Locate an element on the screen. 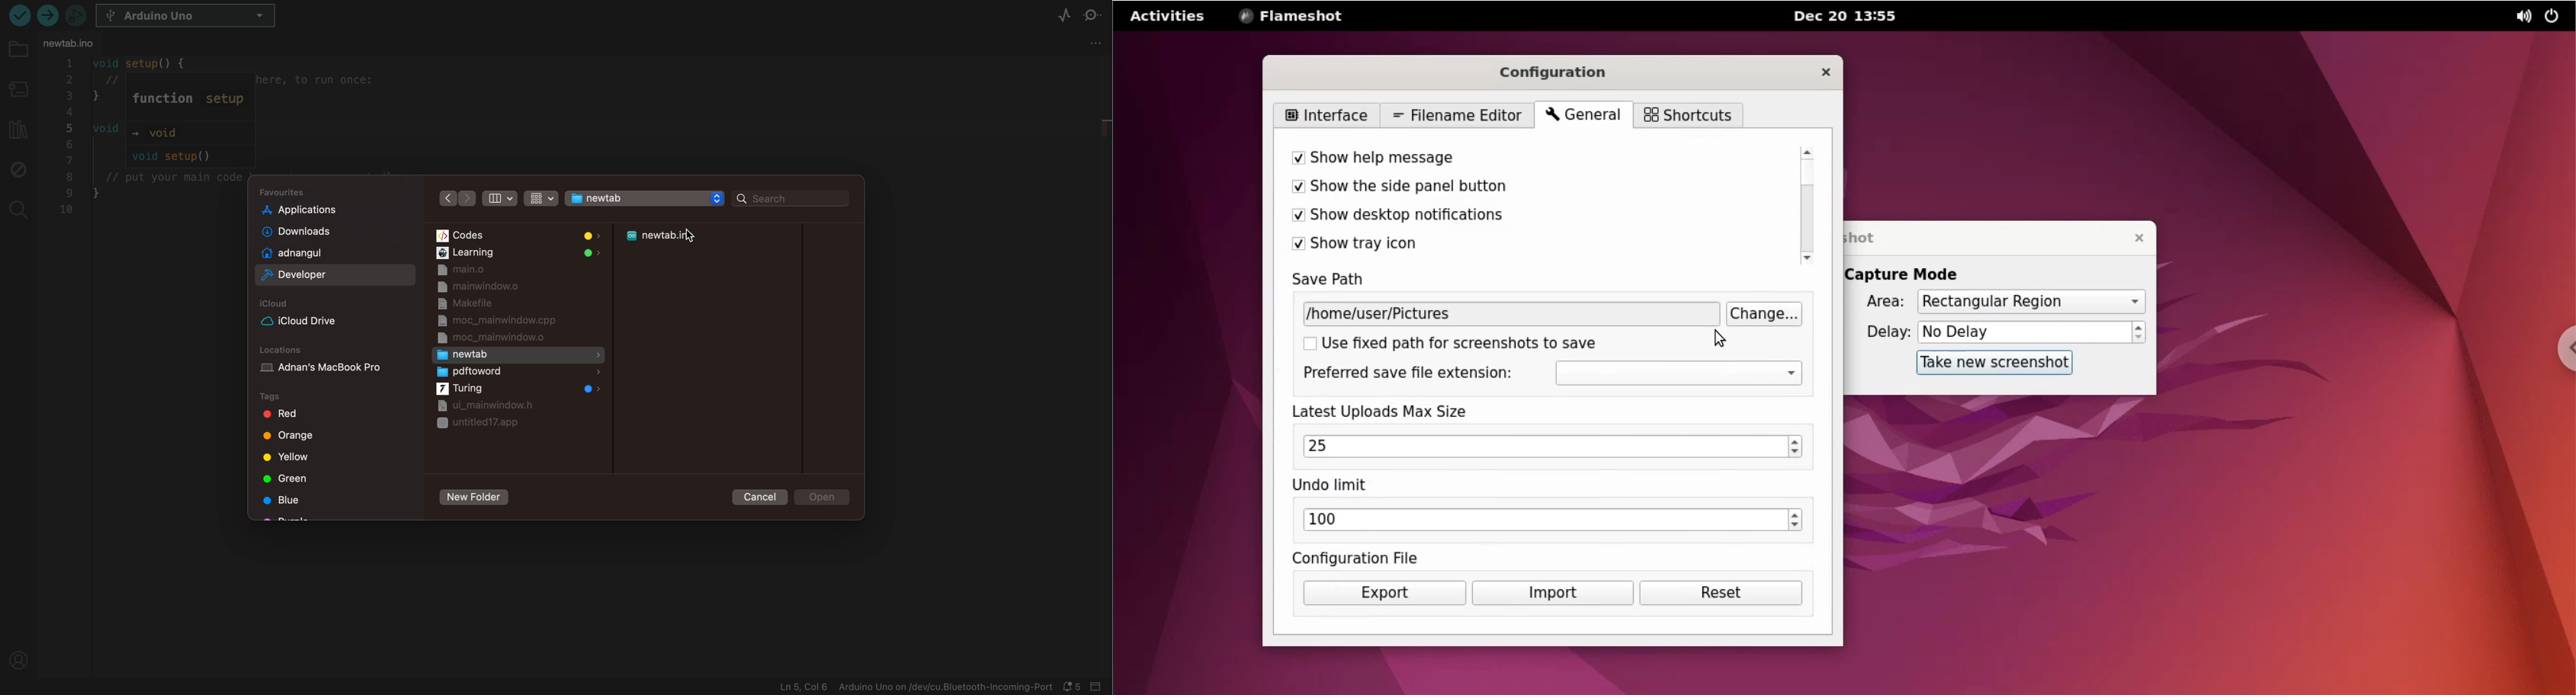 The height and width of the screenshot is (700, 2576). default upload max size value is located at coordinates (1320, 447).